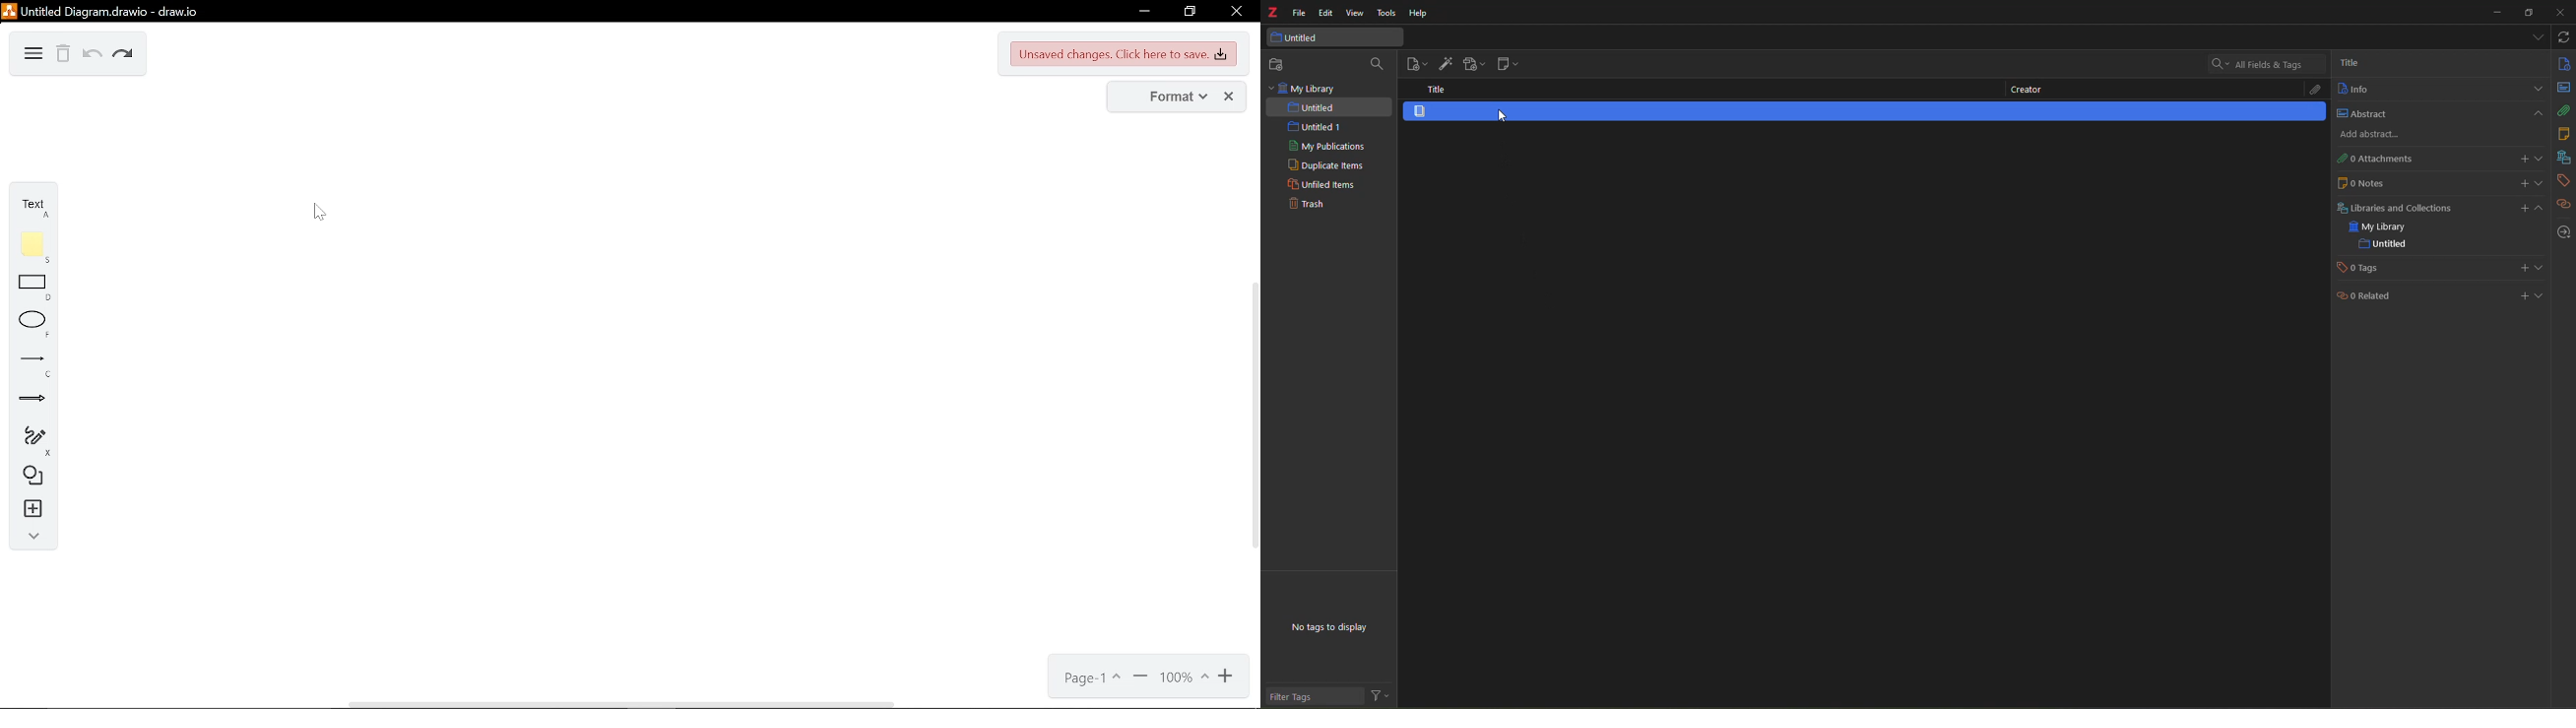 This screenshot has height=728, width=2576. Describe the element at coordinates (91, 55) in the screenshot. I see `undo` at that location.